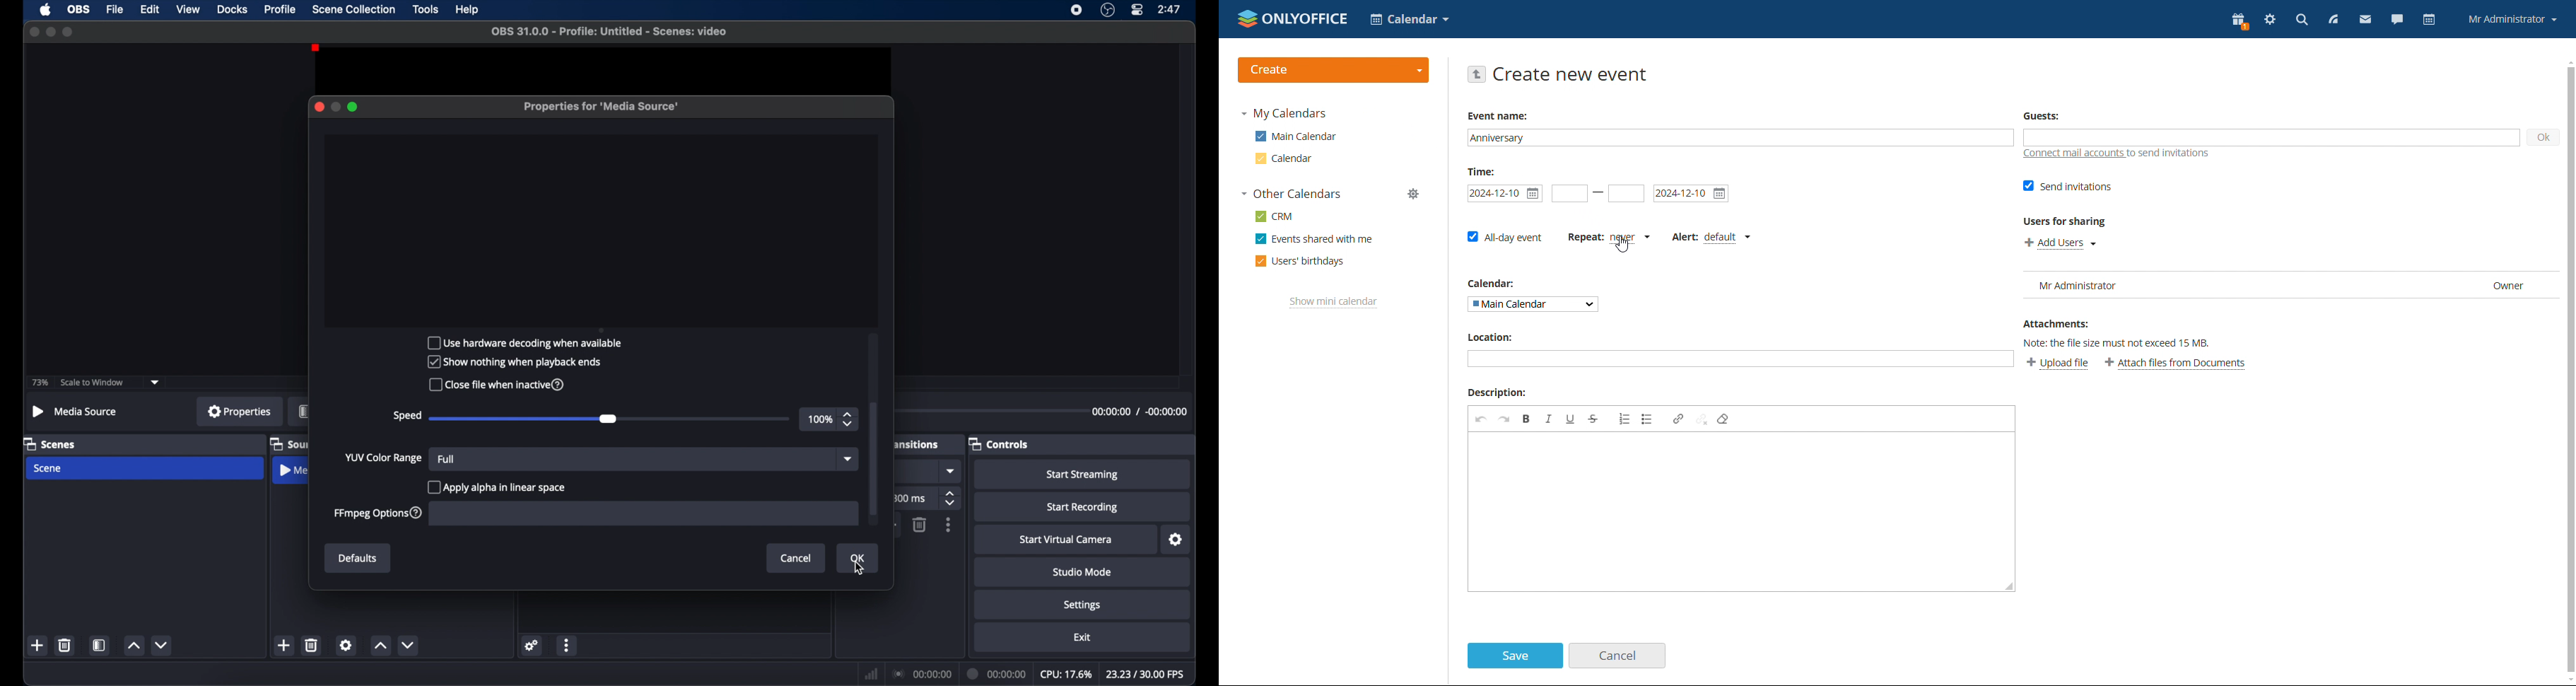  Describe the element at coordinates (1307, 20) in the screenshot. I see `onlyoffice` at that location.